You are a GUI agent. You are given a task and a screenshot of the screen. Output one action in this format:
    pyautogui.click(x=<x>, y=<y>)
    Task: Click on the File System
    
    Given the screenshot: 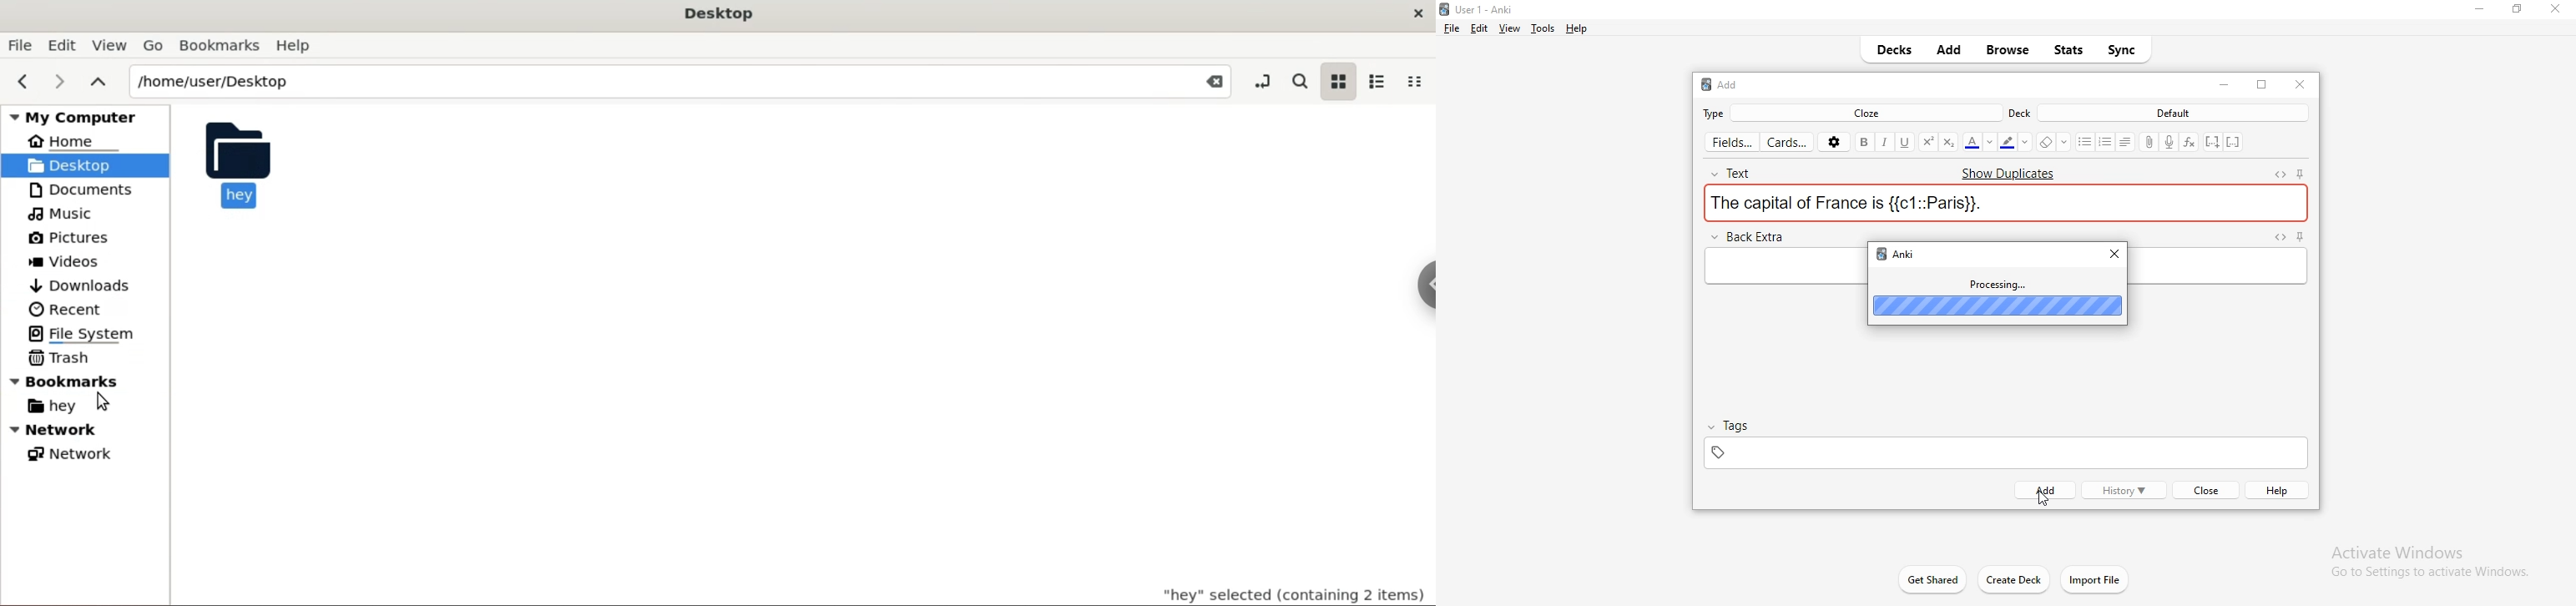 What is the action you would take?
    pyautogui.click(x=86, y=332)
    